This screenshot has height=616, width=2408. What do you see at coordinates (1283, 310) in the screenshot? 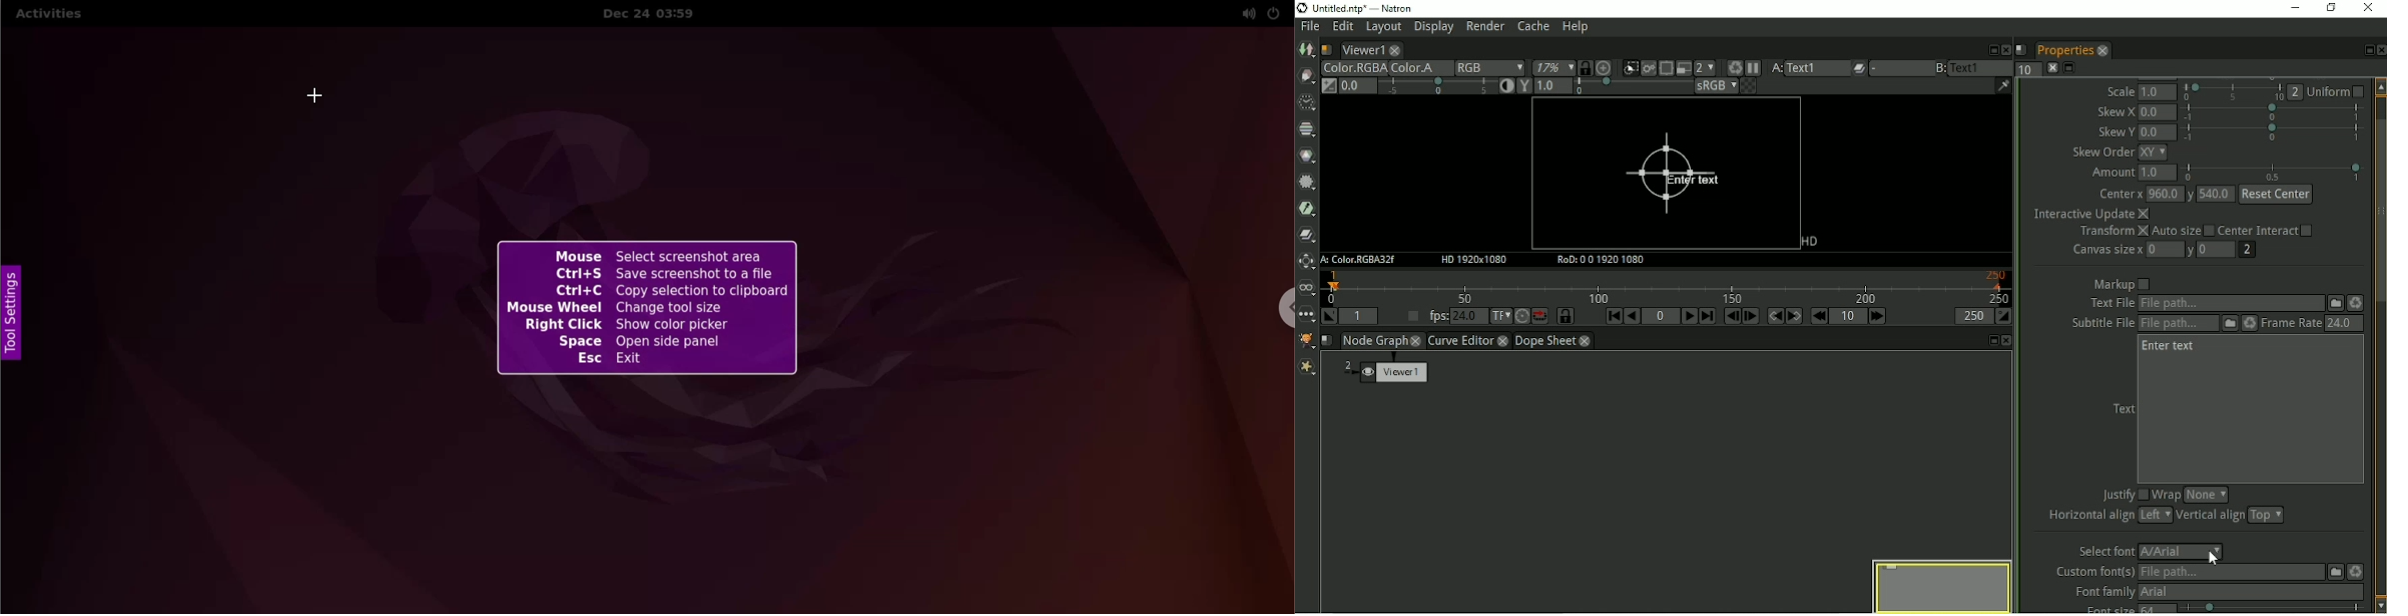
I see `chrome options ` at bounding box center [1283, 310].